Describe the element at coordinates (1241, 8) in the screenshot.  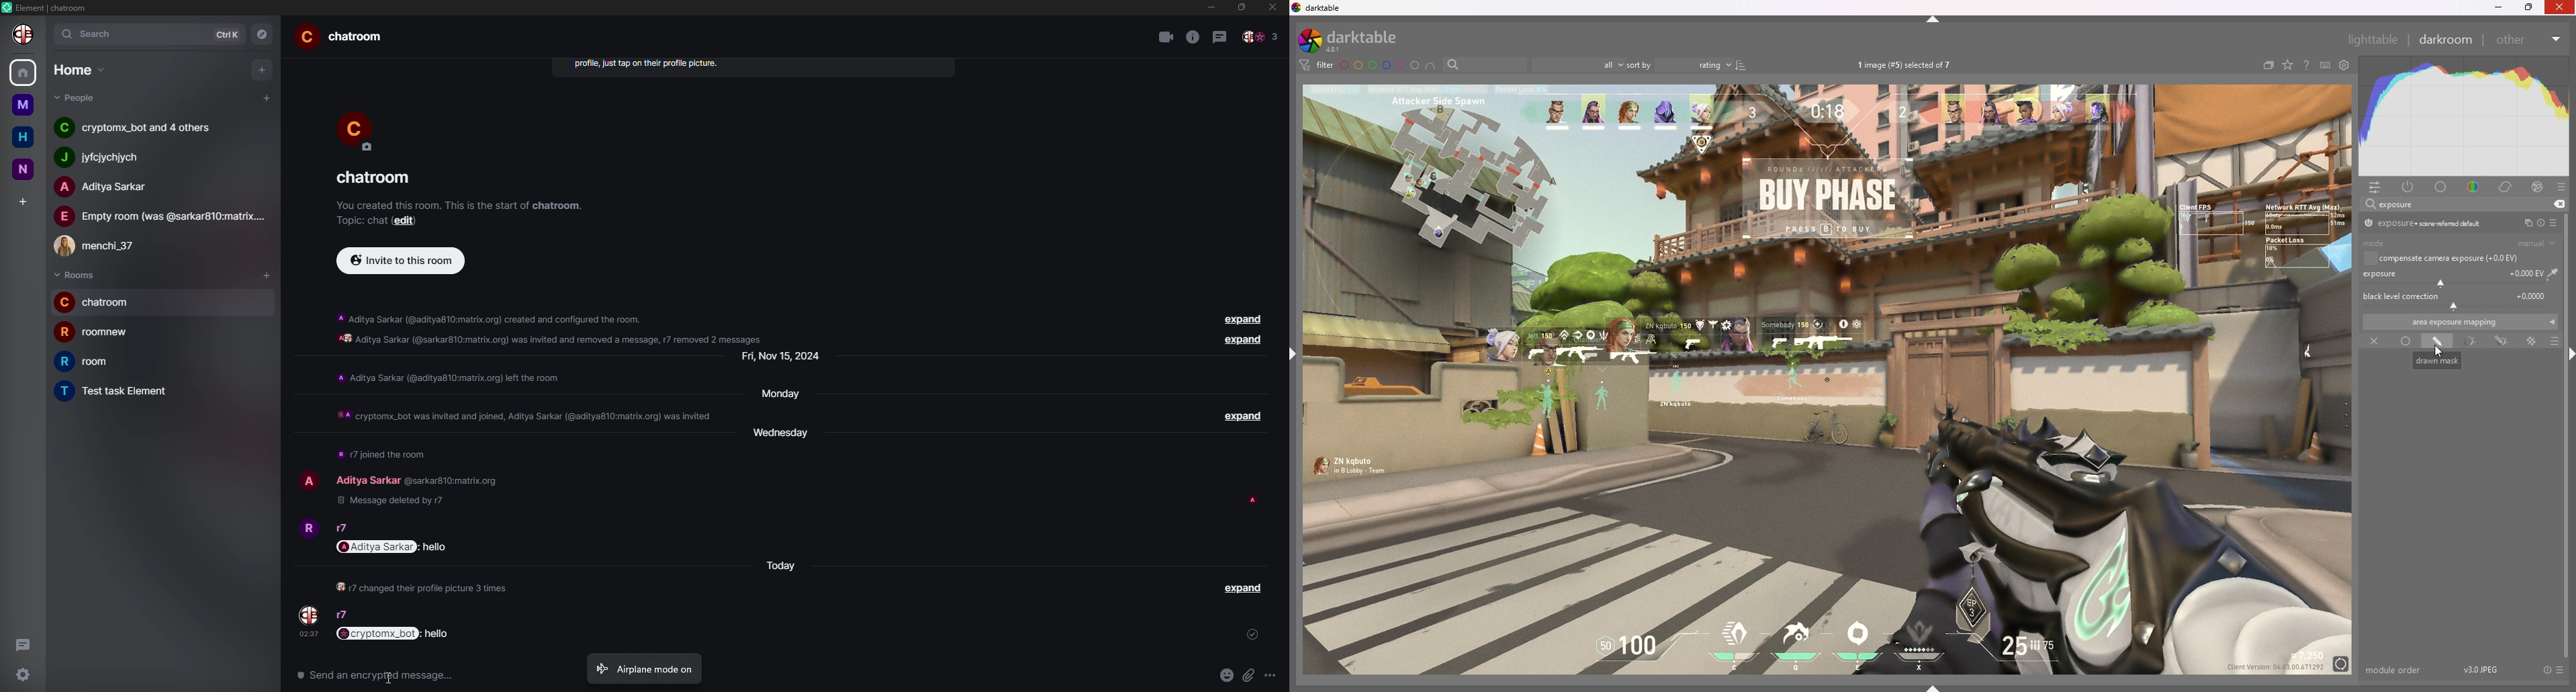
I see `max` at that location.